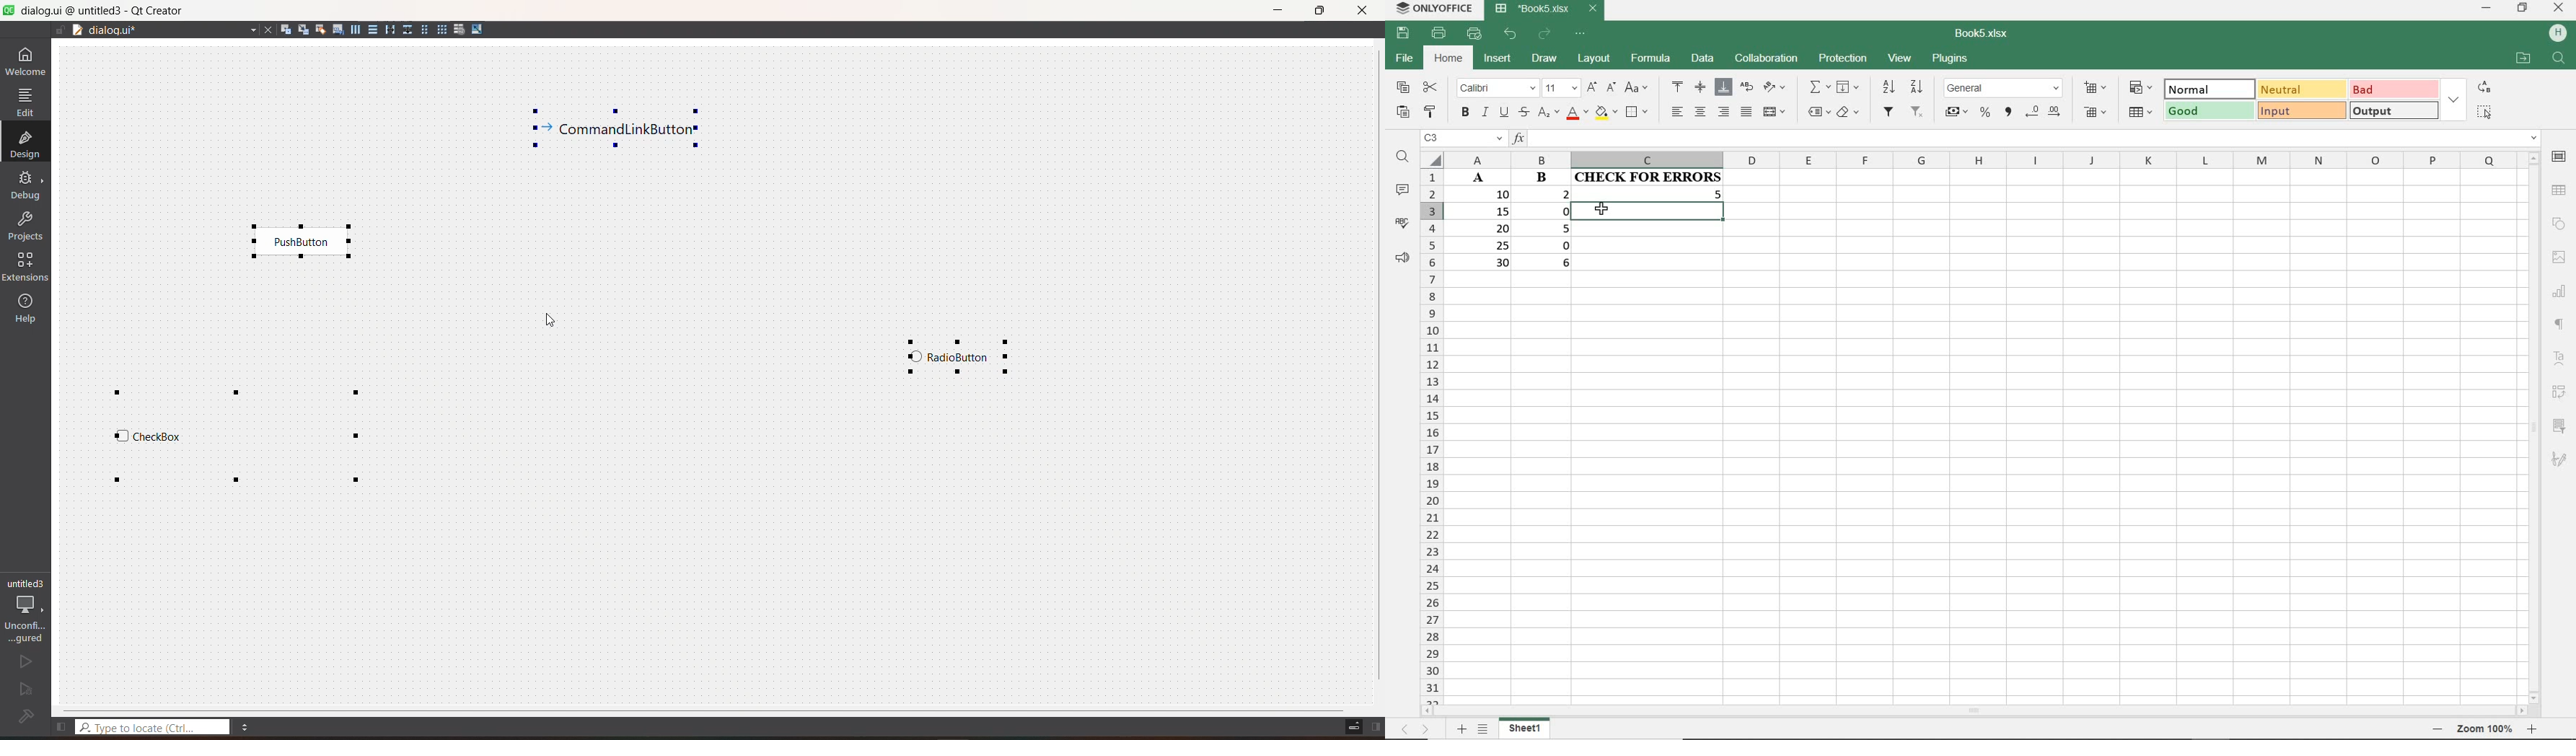 The height and width of the screenshot is (756, 2576). What do you see at coordinates (1919, 86) in the screenshot?
I see `SORT DESCENDING` at bounding box center [1919, 86].